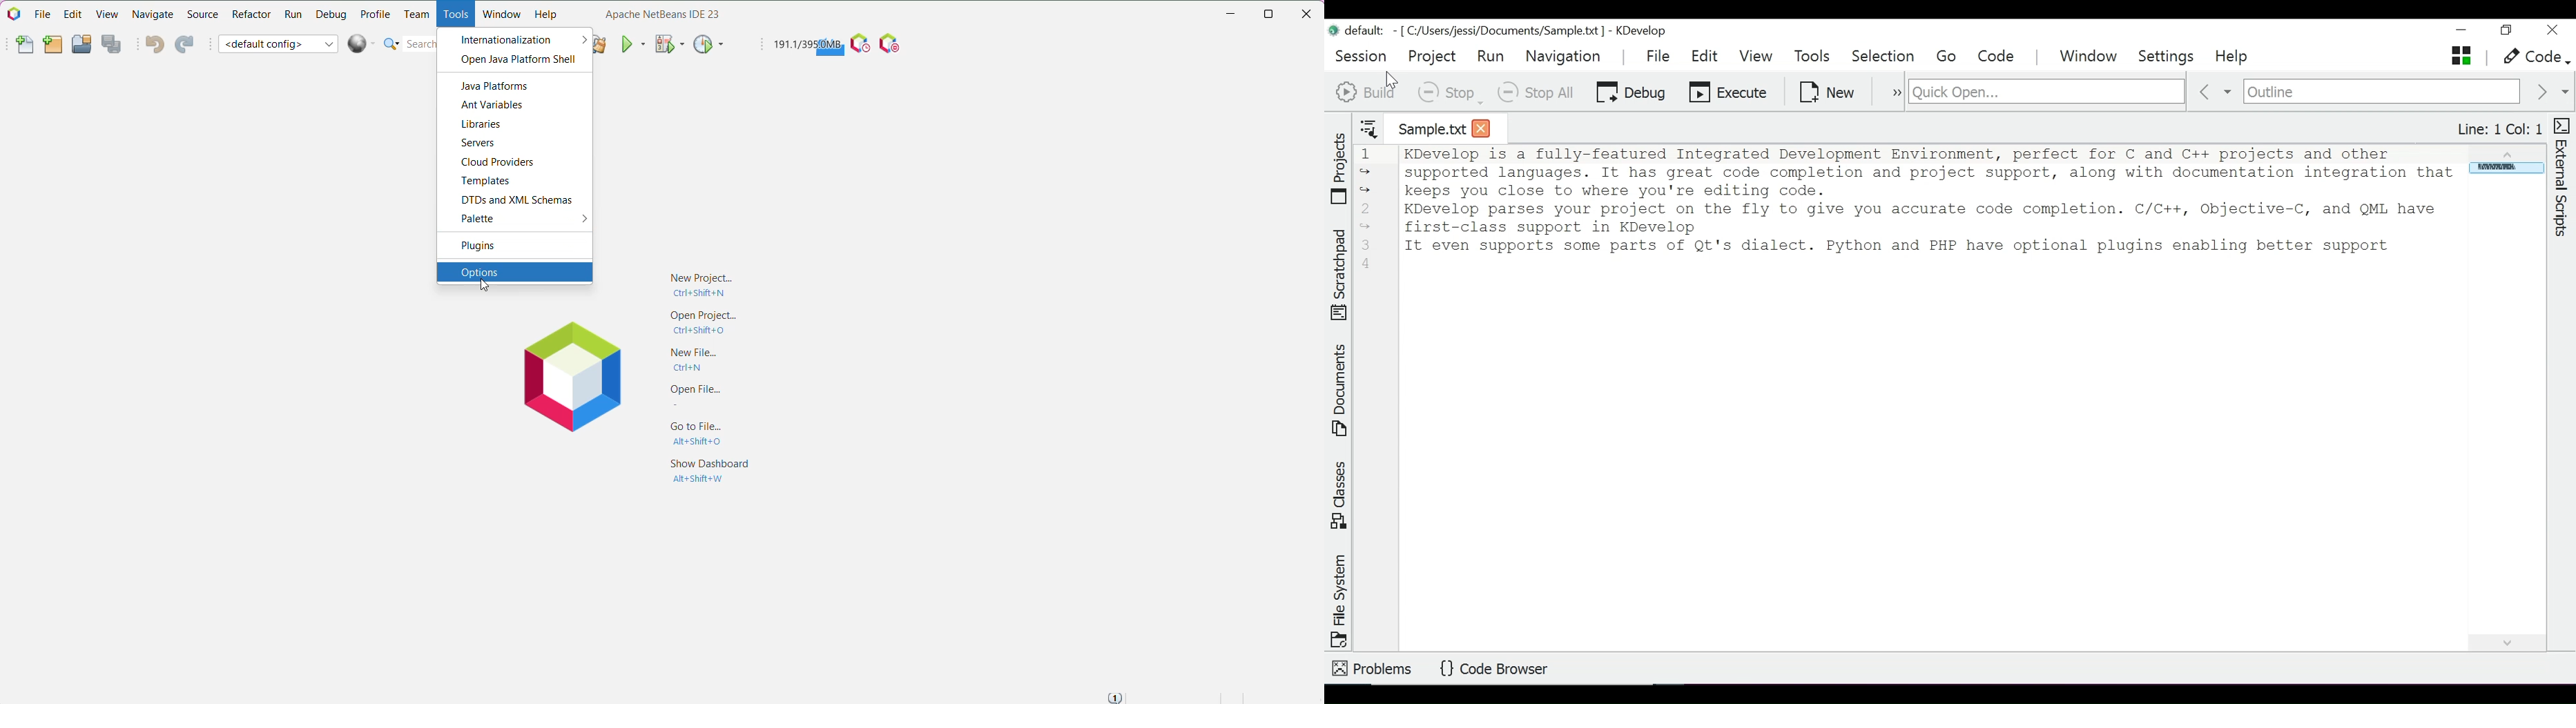 Image resolution: width=2576 pixels, height=728 pixels. What do you see at coordinates (292, 14) in the screenshot?
I see `Run` at bounding box center [292, 14].